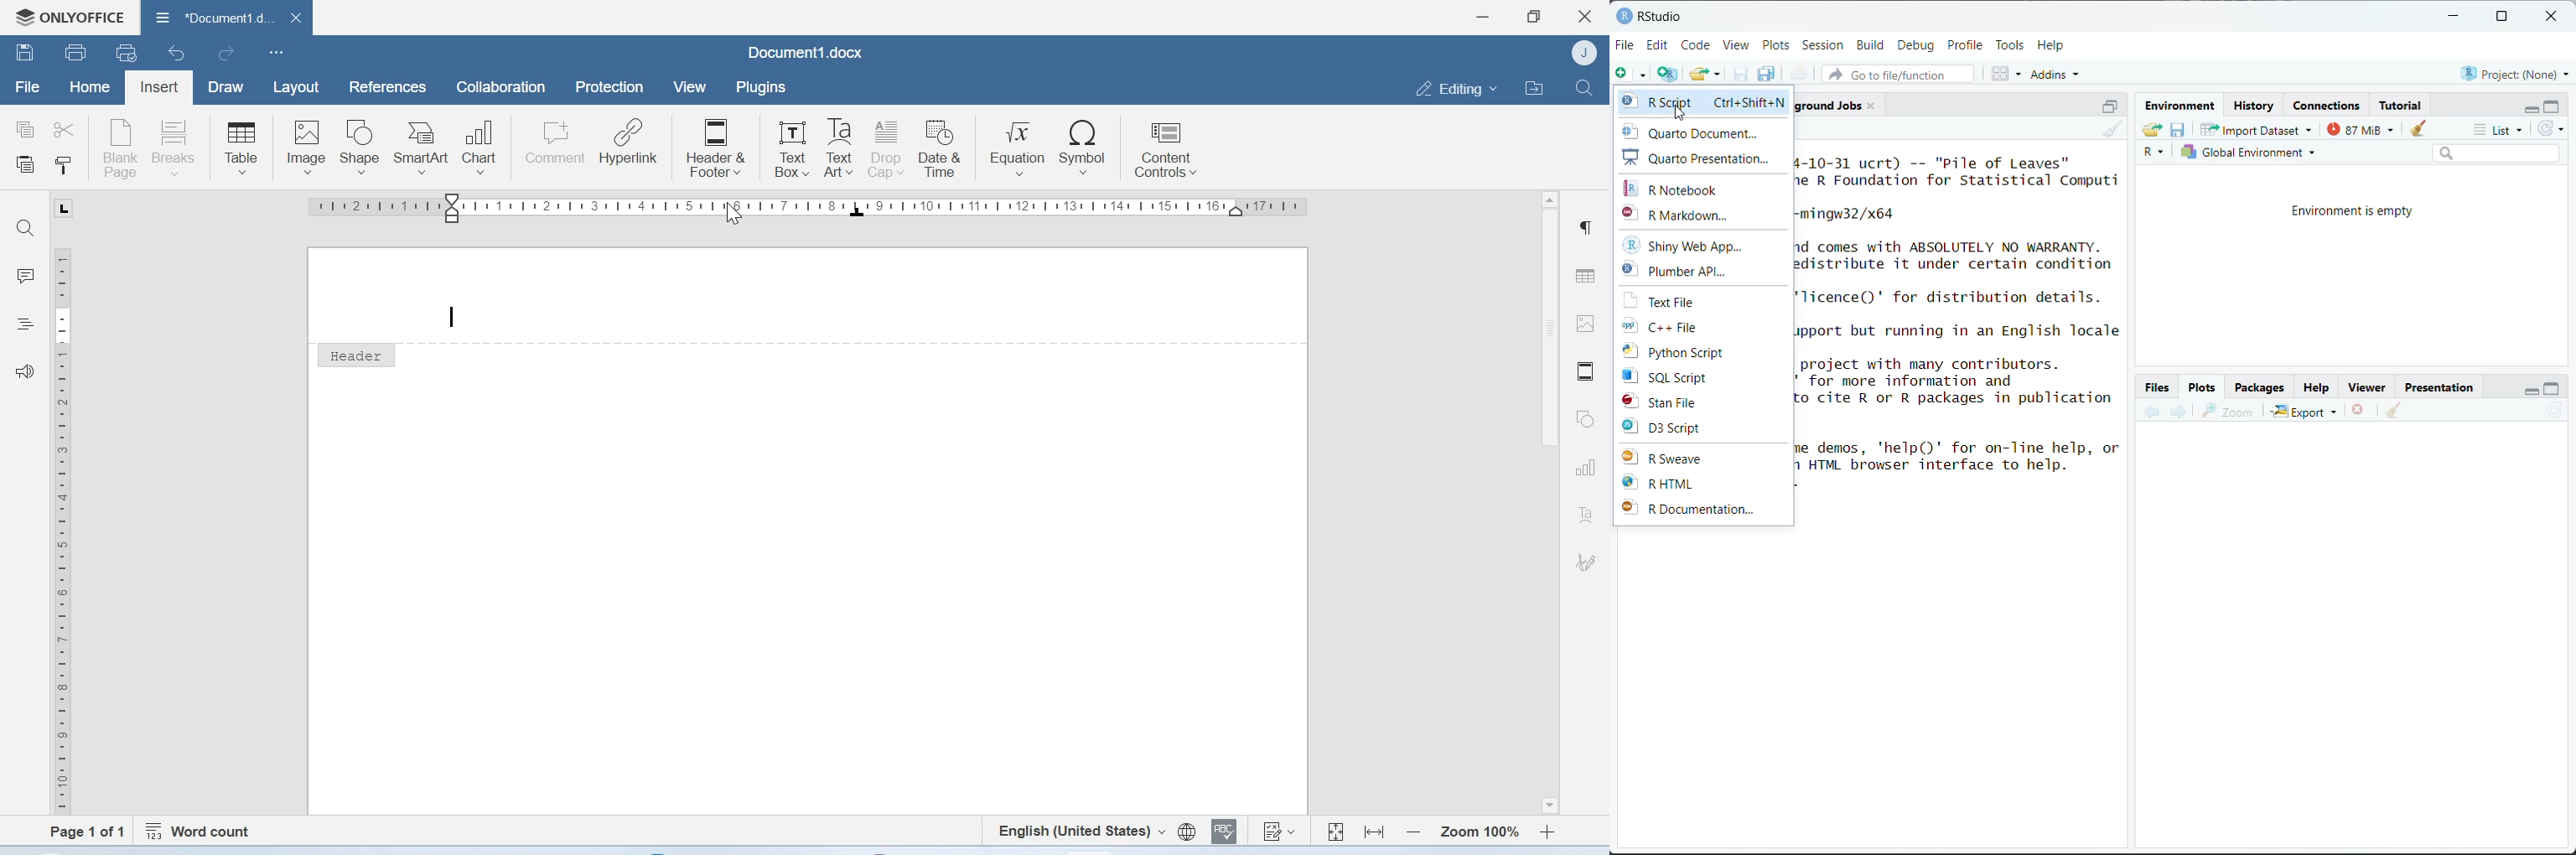 This screenshot has height=868, width=2576. I want to click on Undo, so click(179, 54).